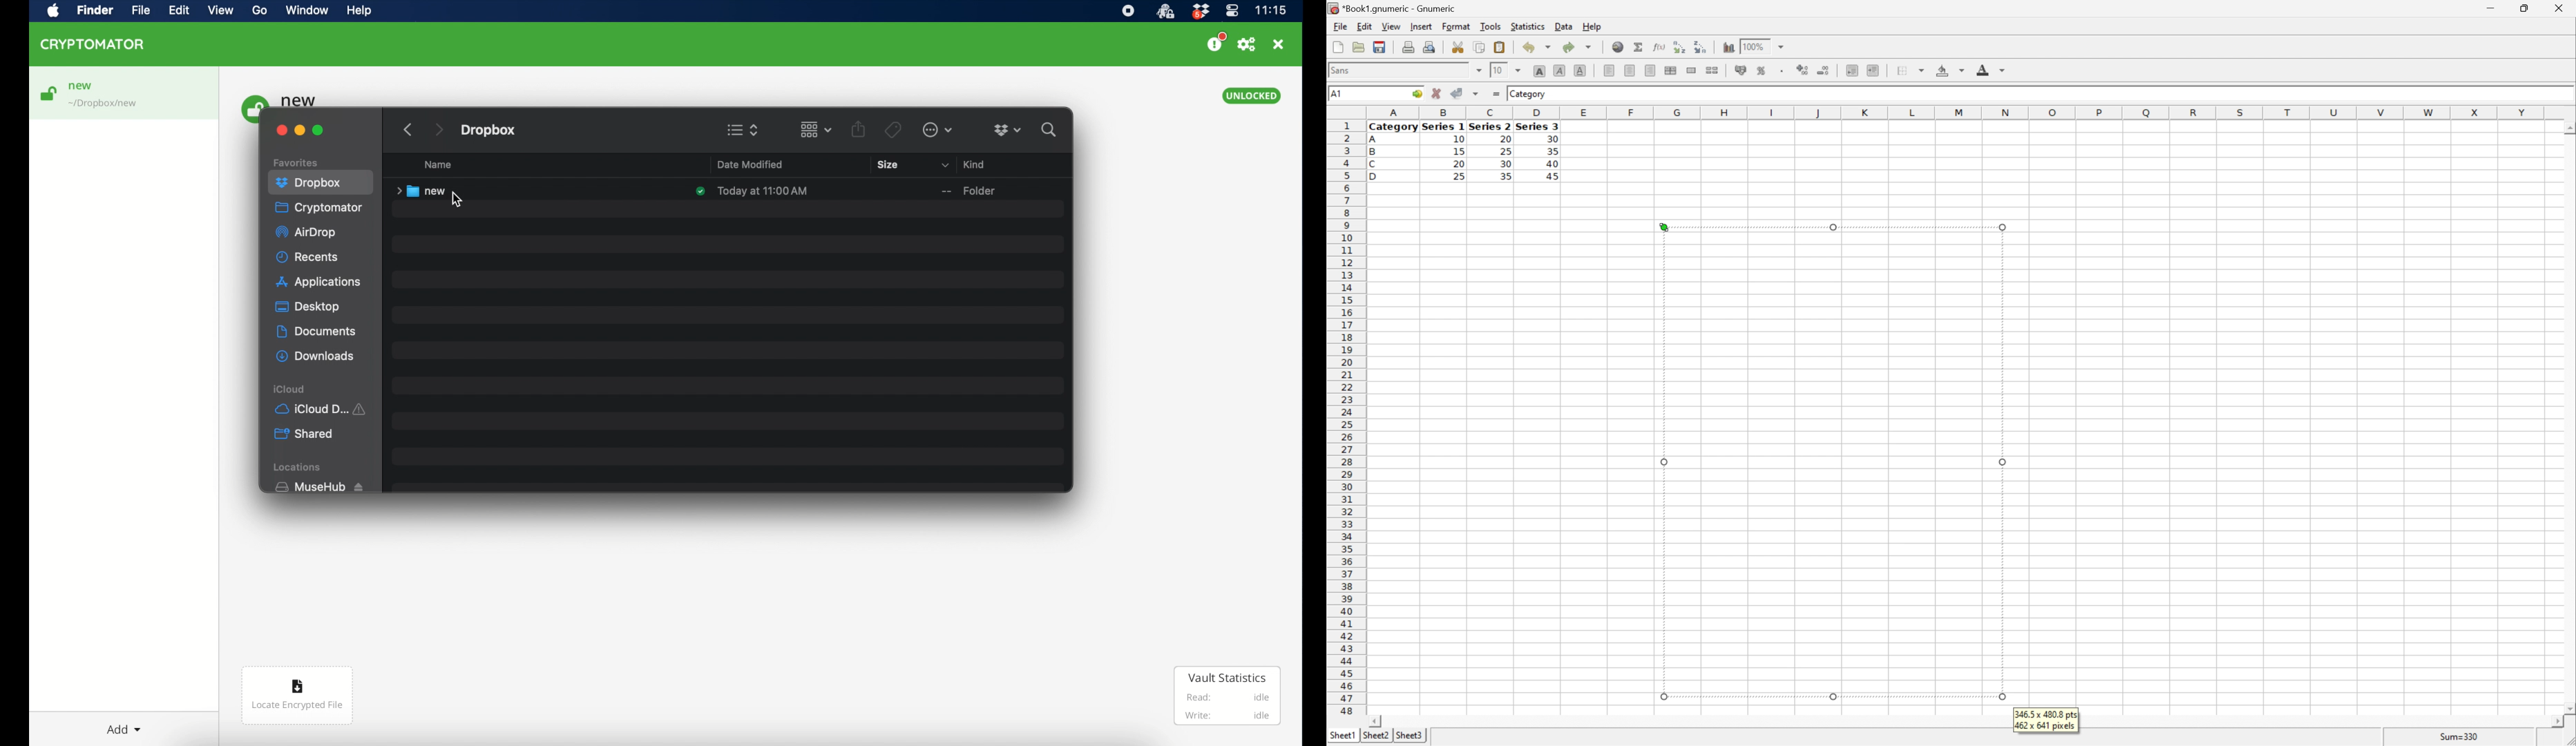  What do you see at coordinates (124, 729) in the screenshot?
I see `add dropdown ` at bounding box center [124, 729].